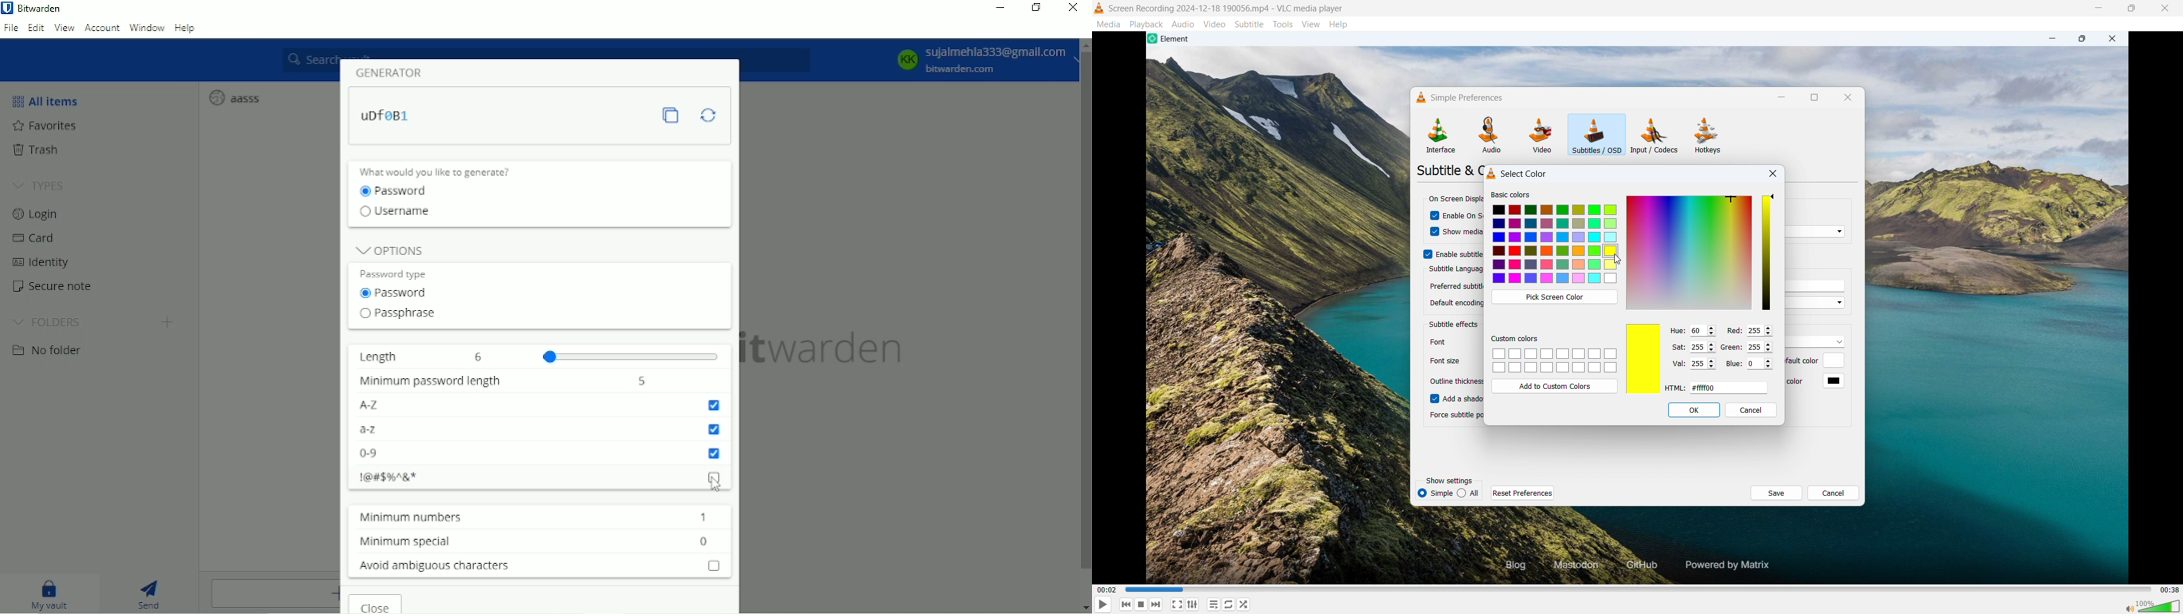  Describe the element at coordinates (387, 479) in the screenshot. I see `Special characters` at that location.